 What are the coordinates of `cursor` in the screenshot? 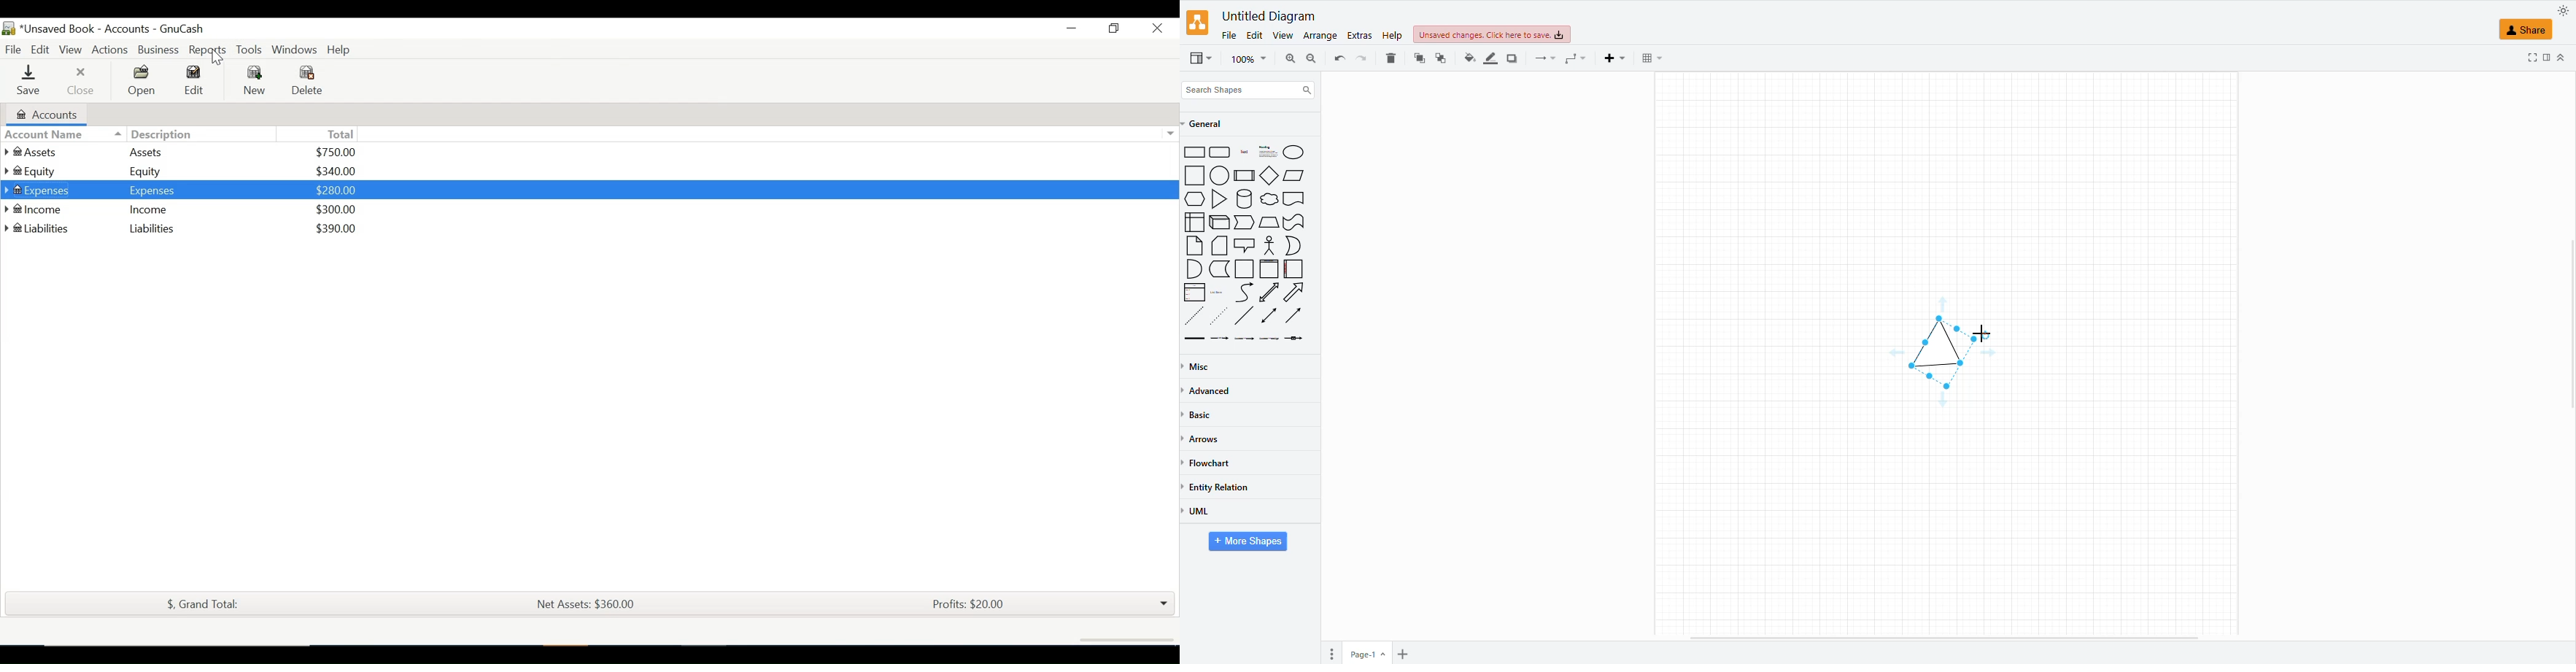 It's located at (220, 58).